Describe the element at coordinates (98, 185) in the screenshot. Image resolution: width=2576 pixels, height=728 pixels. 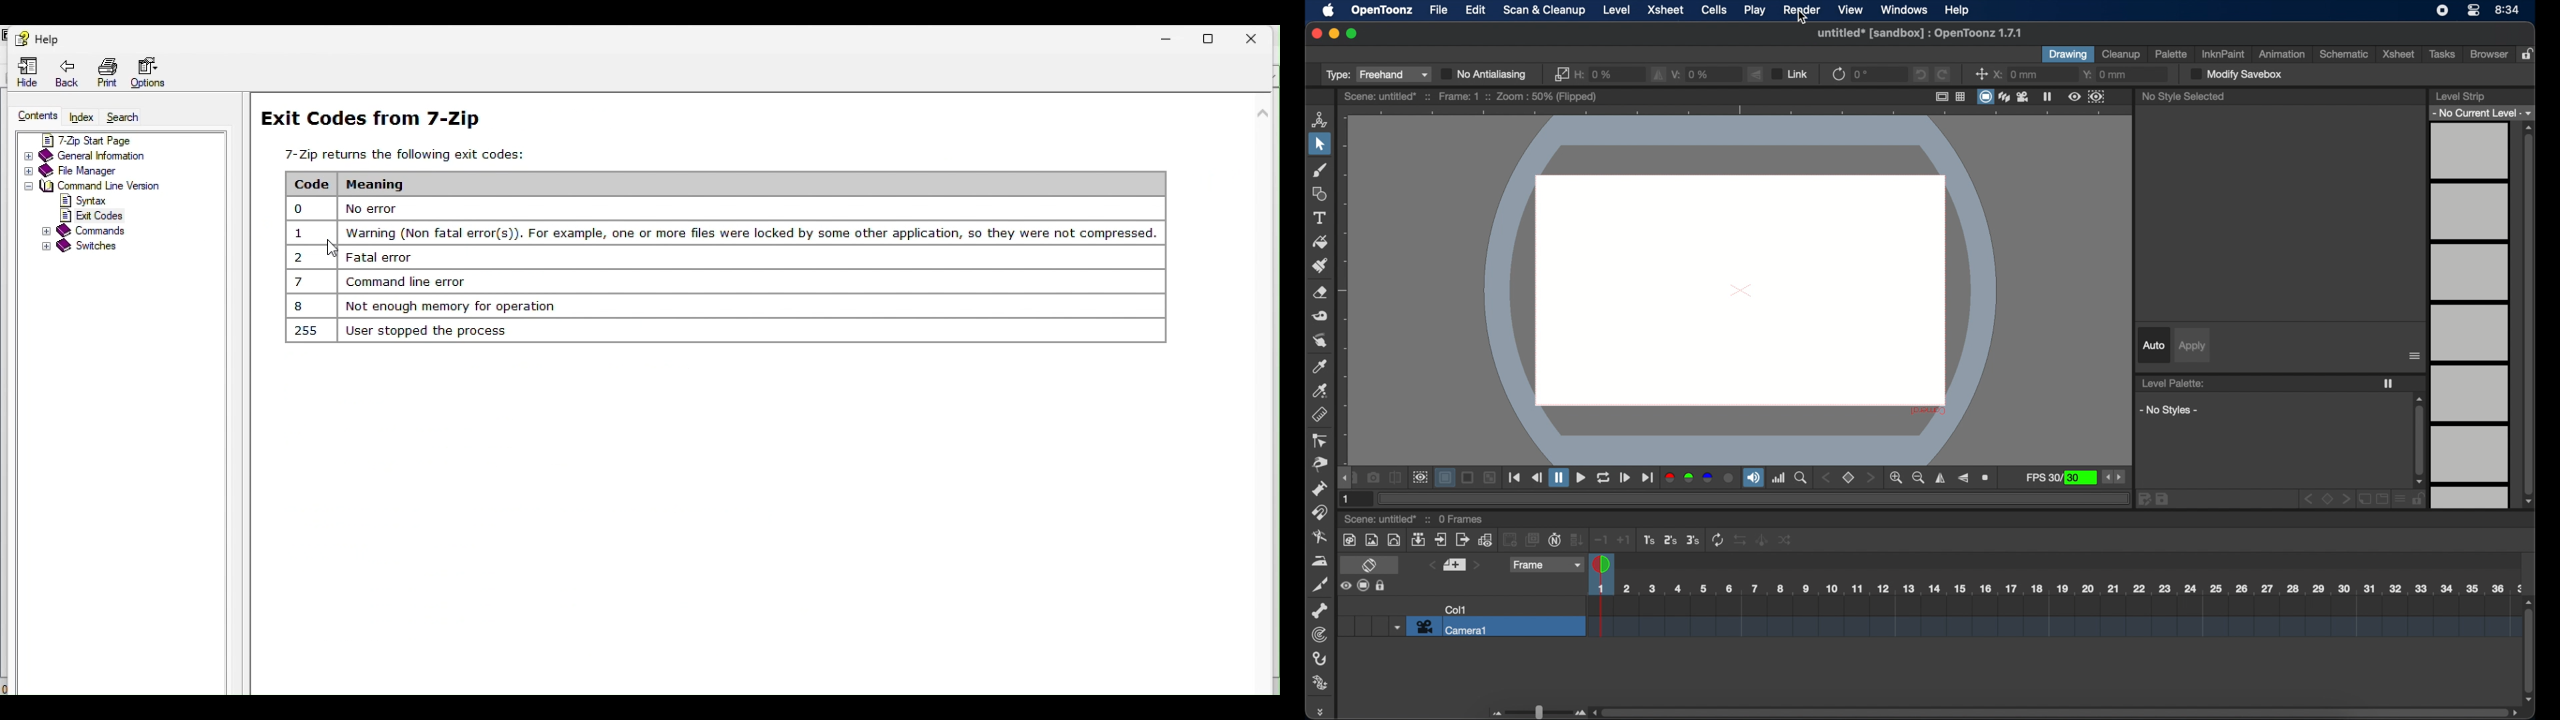
I see `Command line version` at that location.